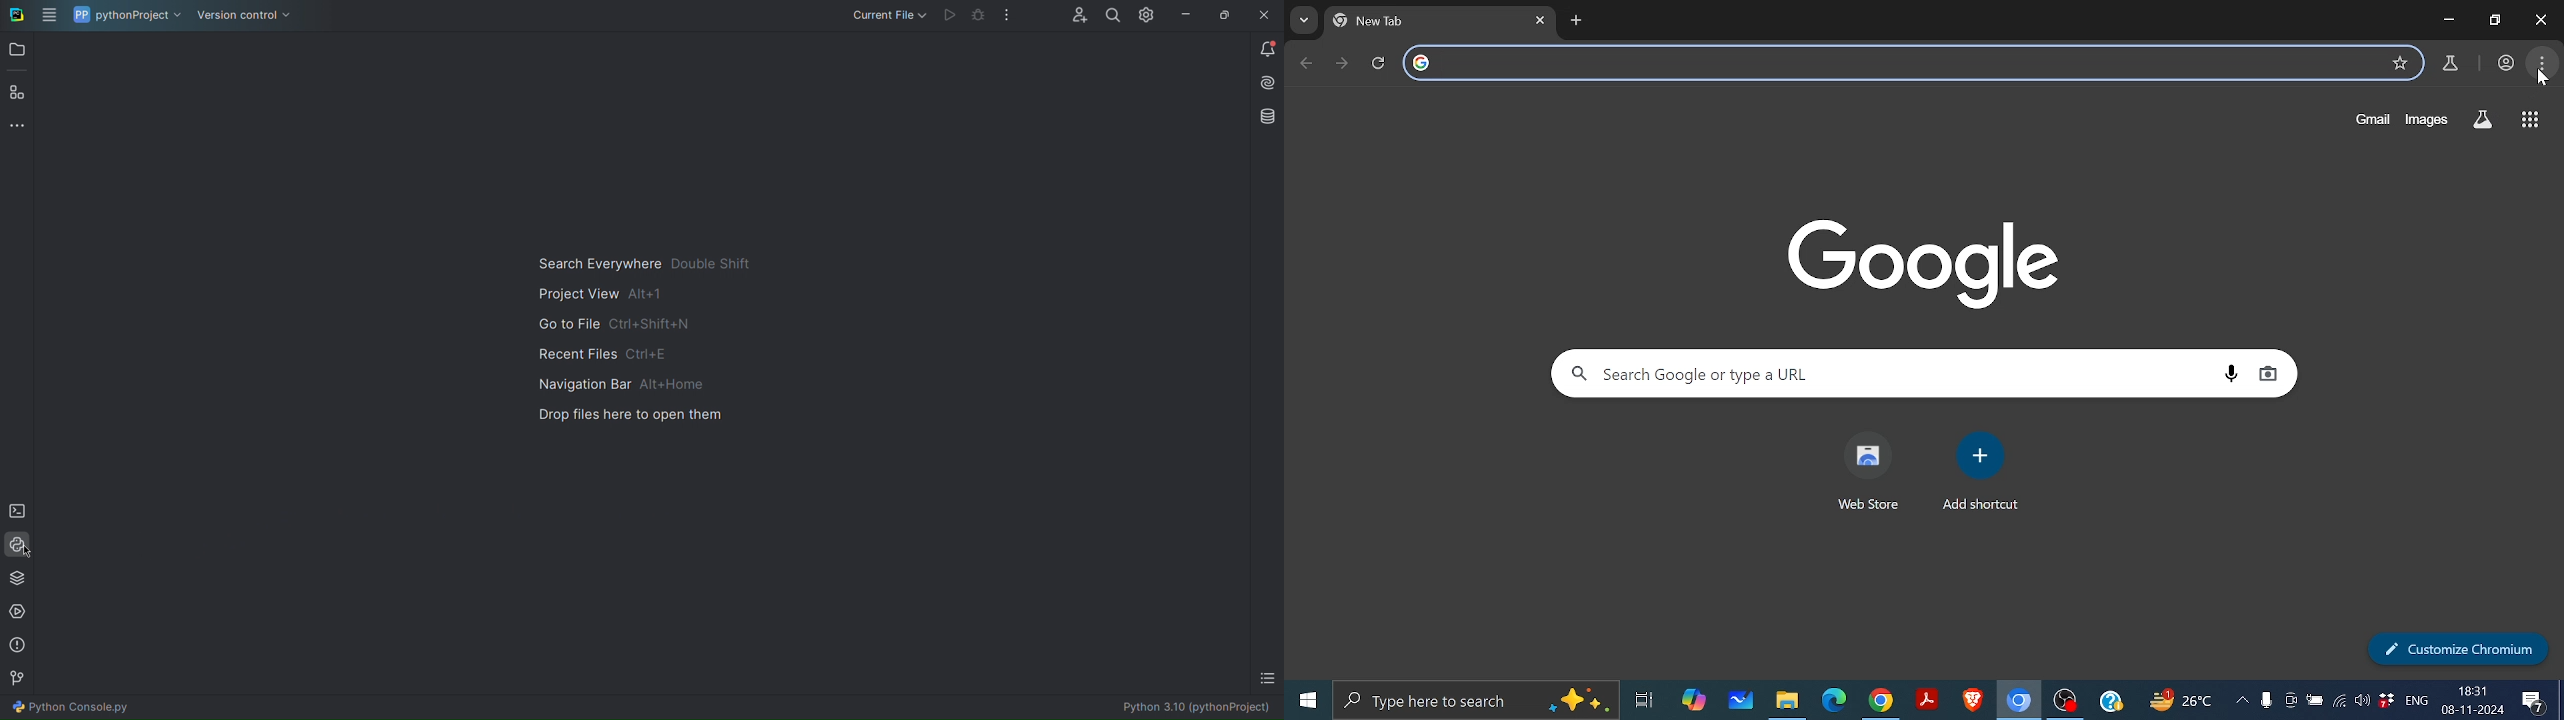 The image size is (2576, 728). I want to click on type here to search, so click(1478, 700).